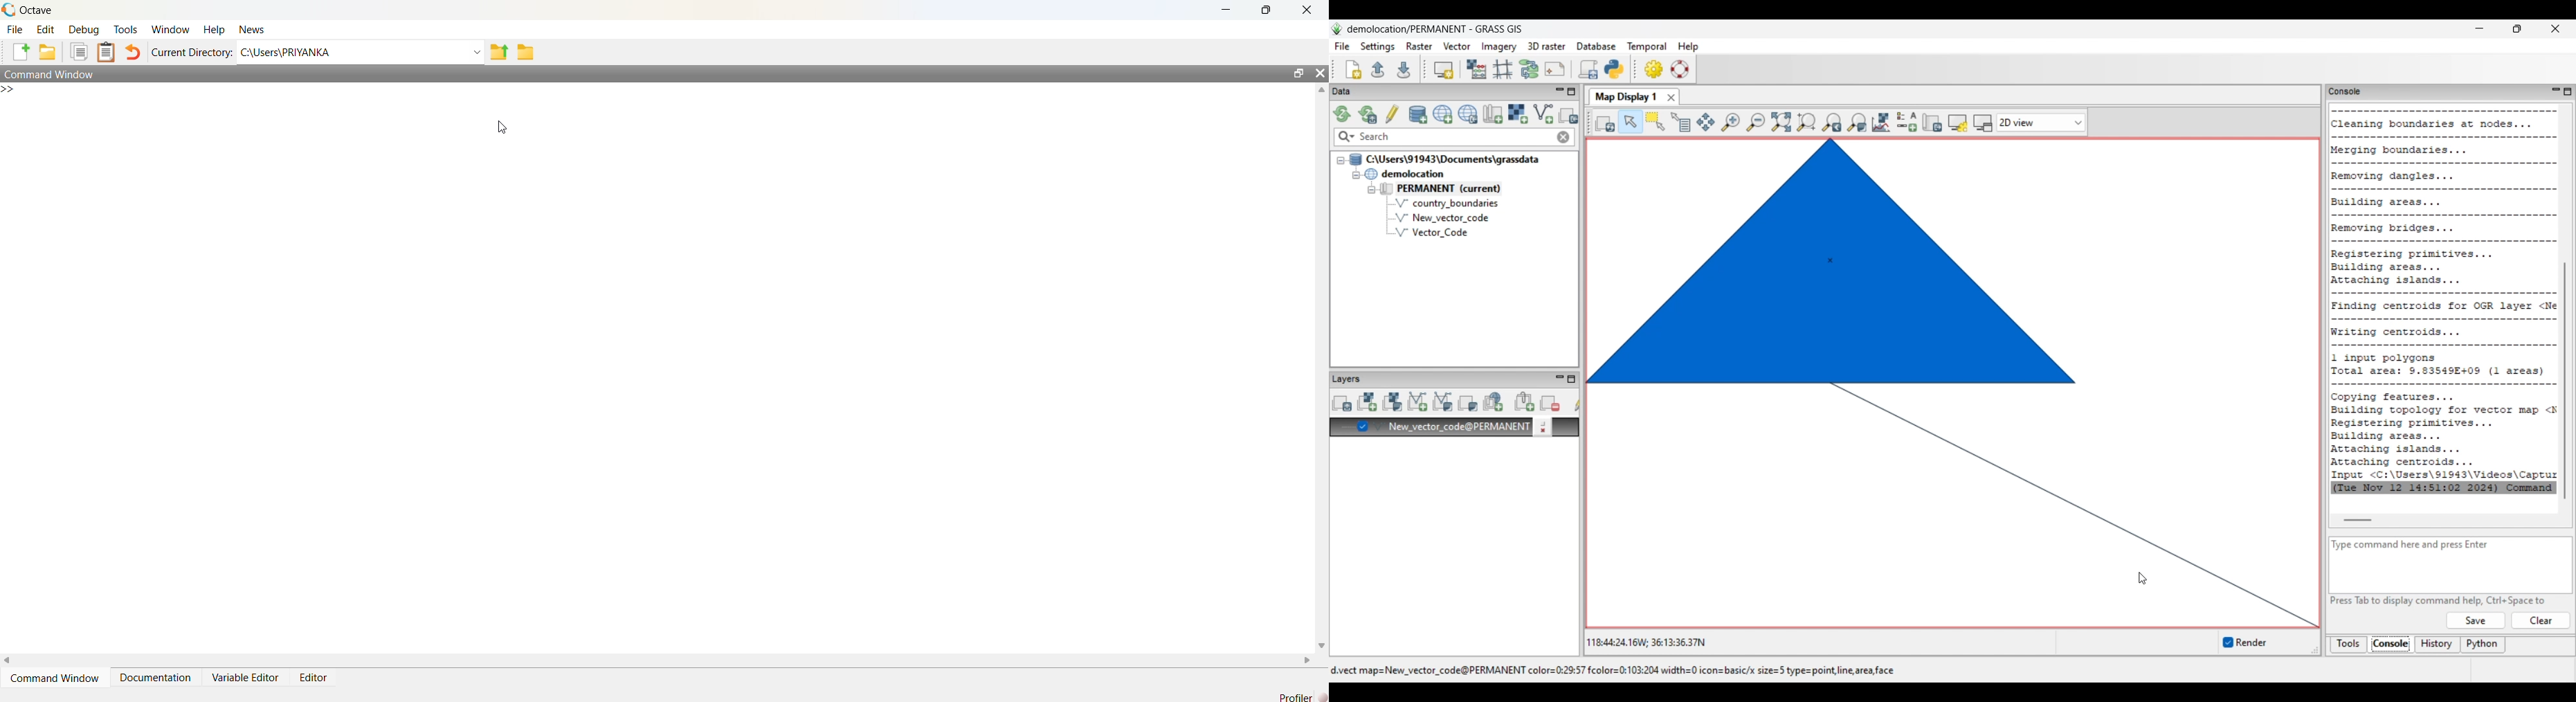 The height and width of the screenshot is (728, 2576). I want to click on Variable Editor, so click(248, 676).